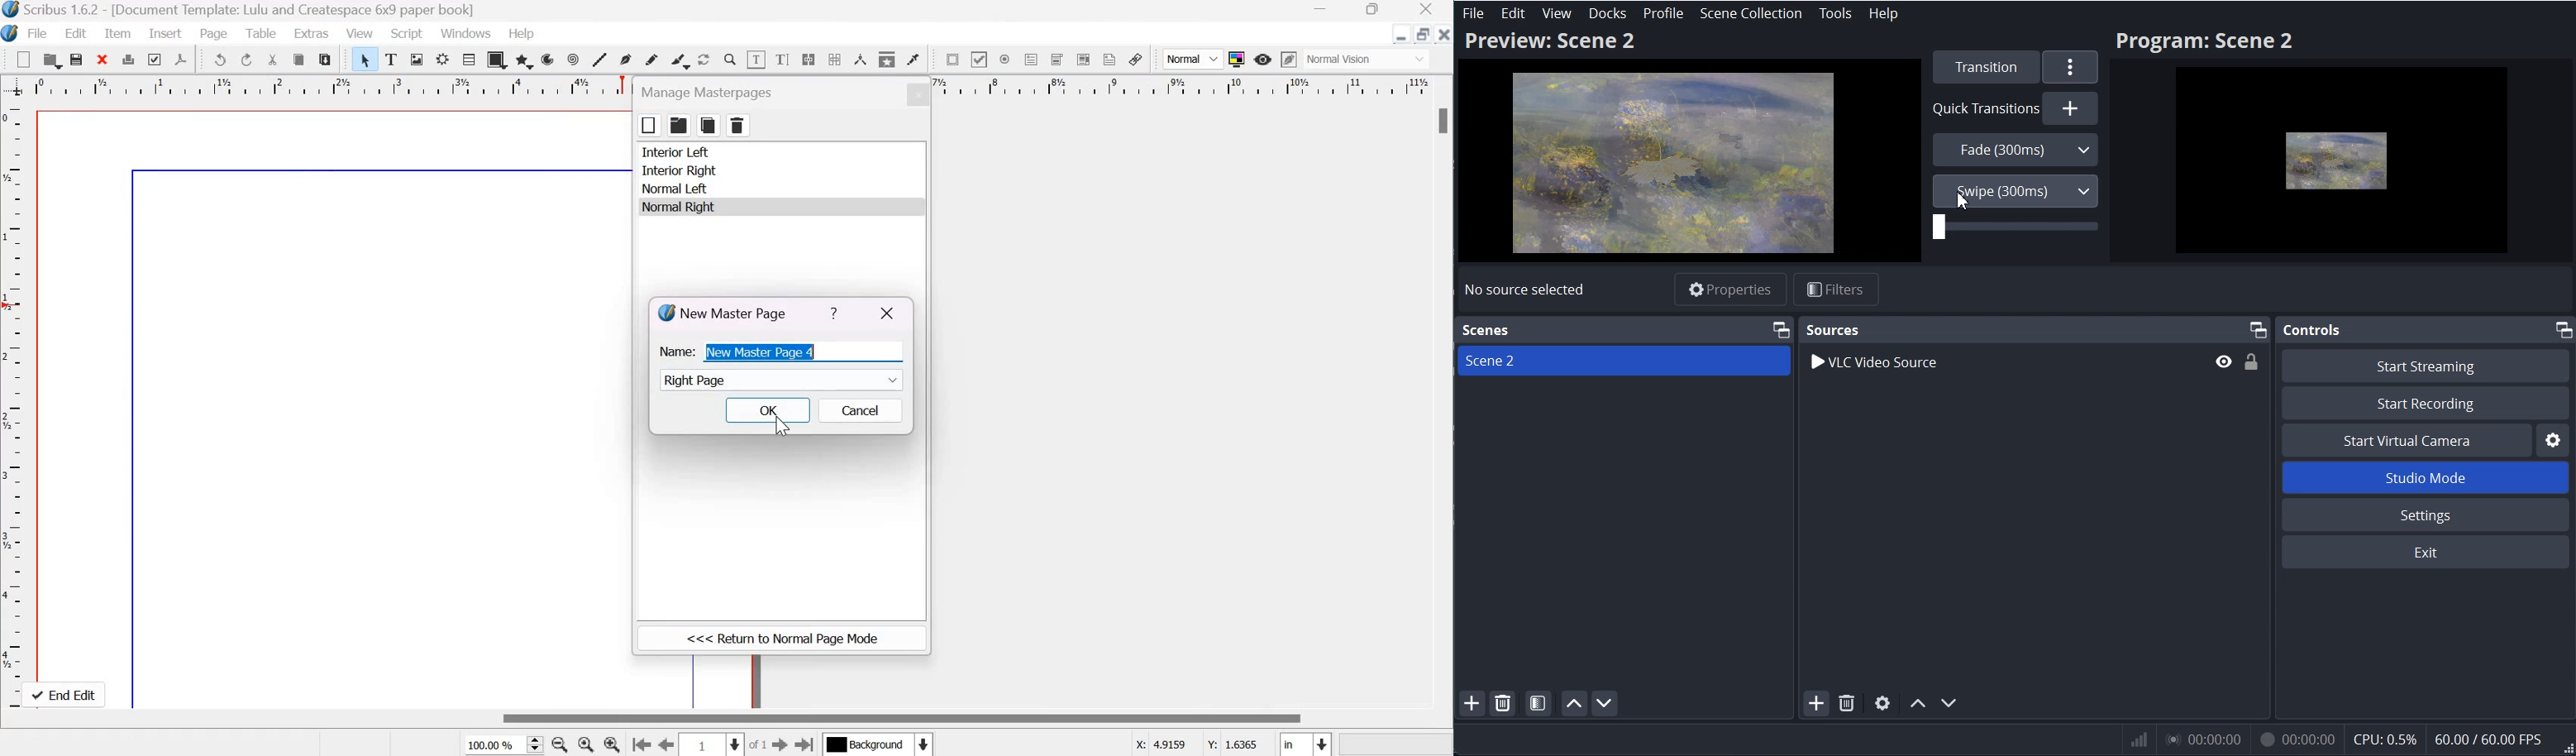 This screenshot has width=2576, height=756. Describe the element at coordinates (832, 311) in the screenshot. I see `help` at that location.